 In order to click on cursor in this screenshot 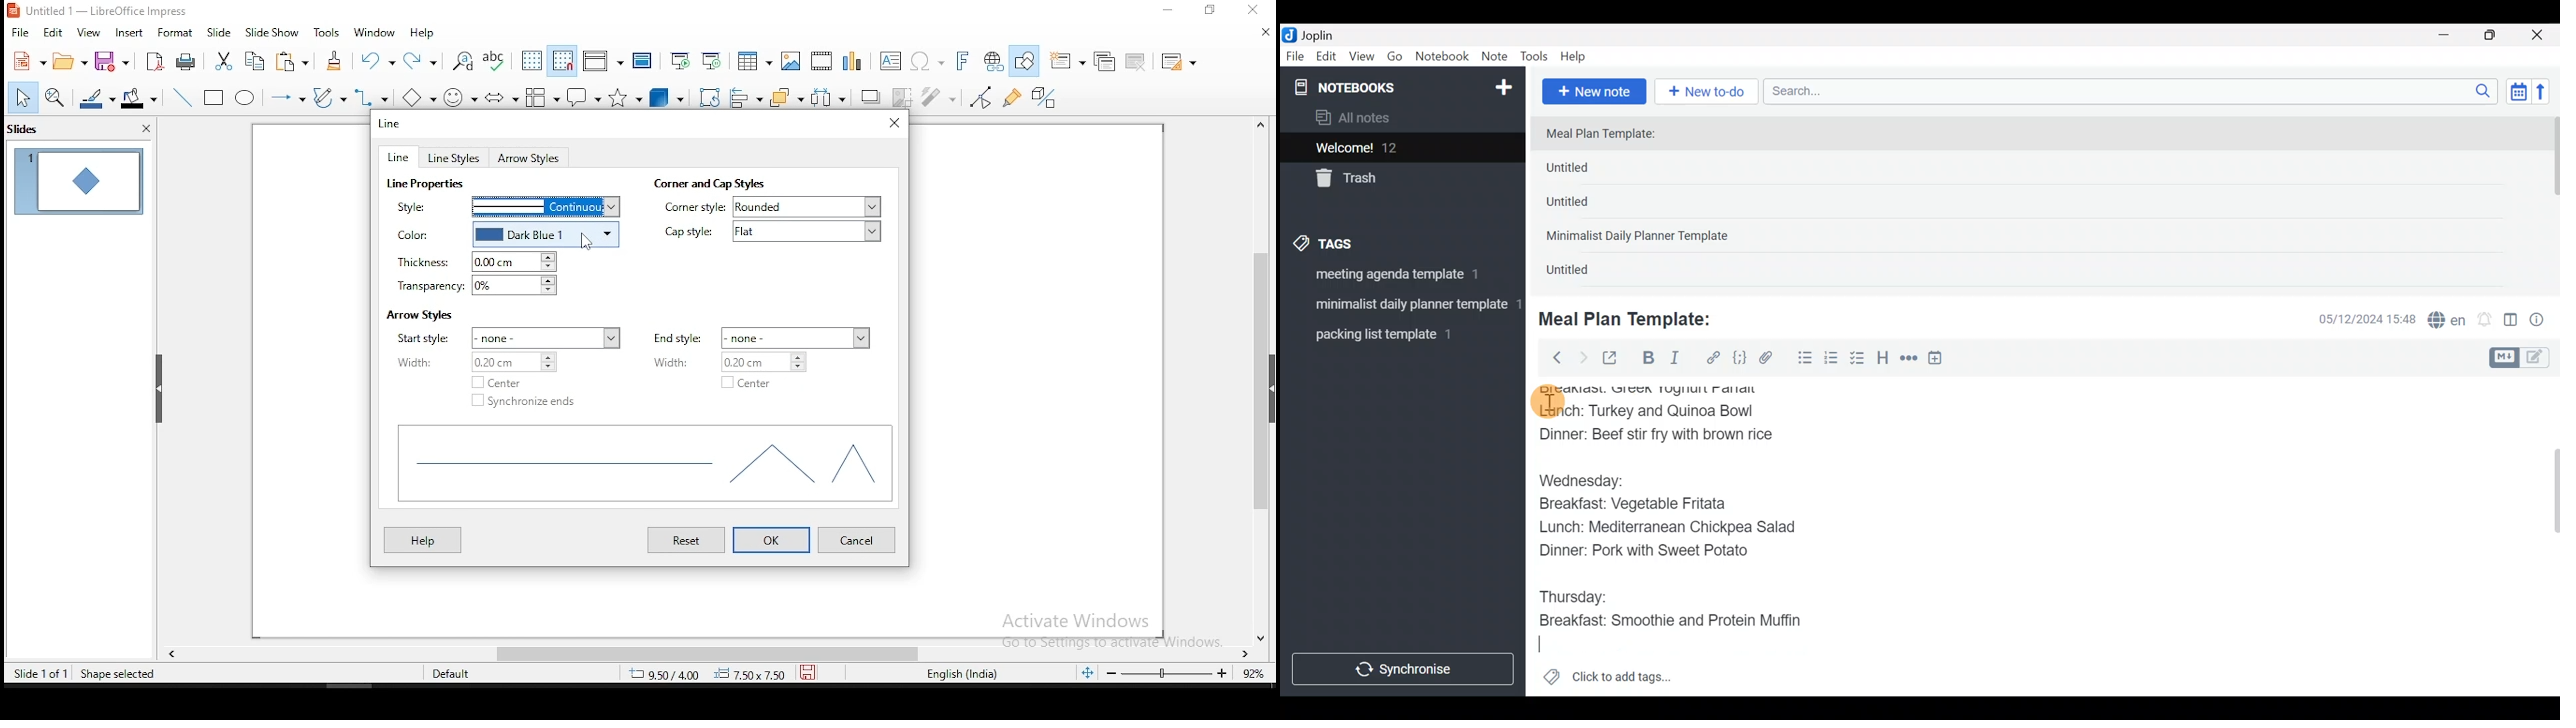, I will do `click(1547, 402)`.